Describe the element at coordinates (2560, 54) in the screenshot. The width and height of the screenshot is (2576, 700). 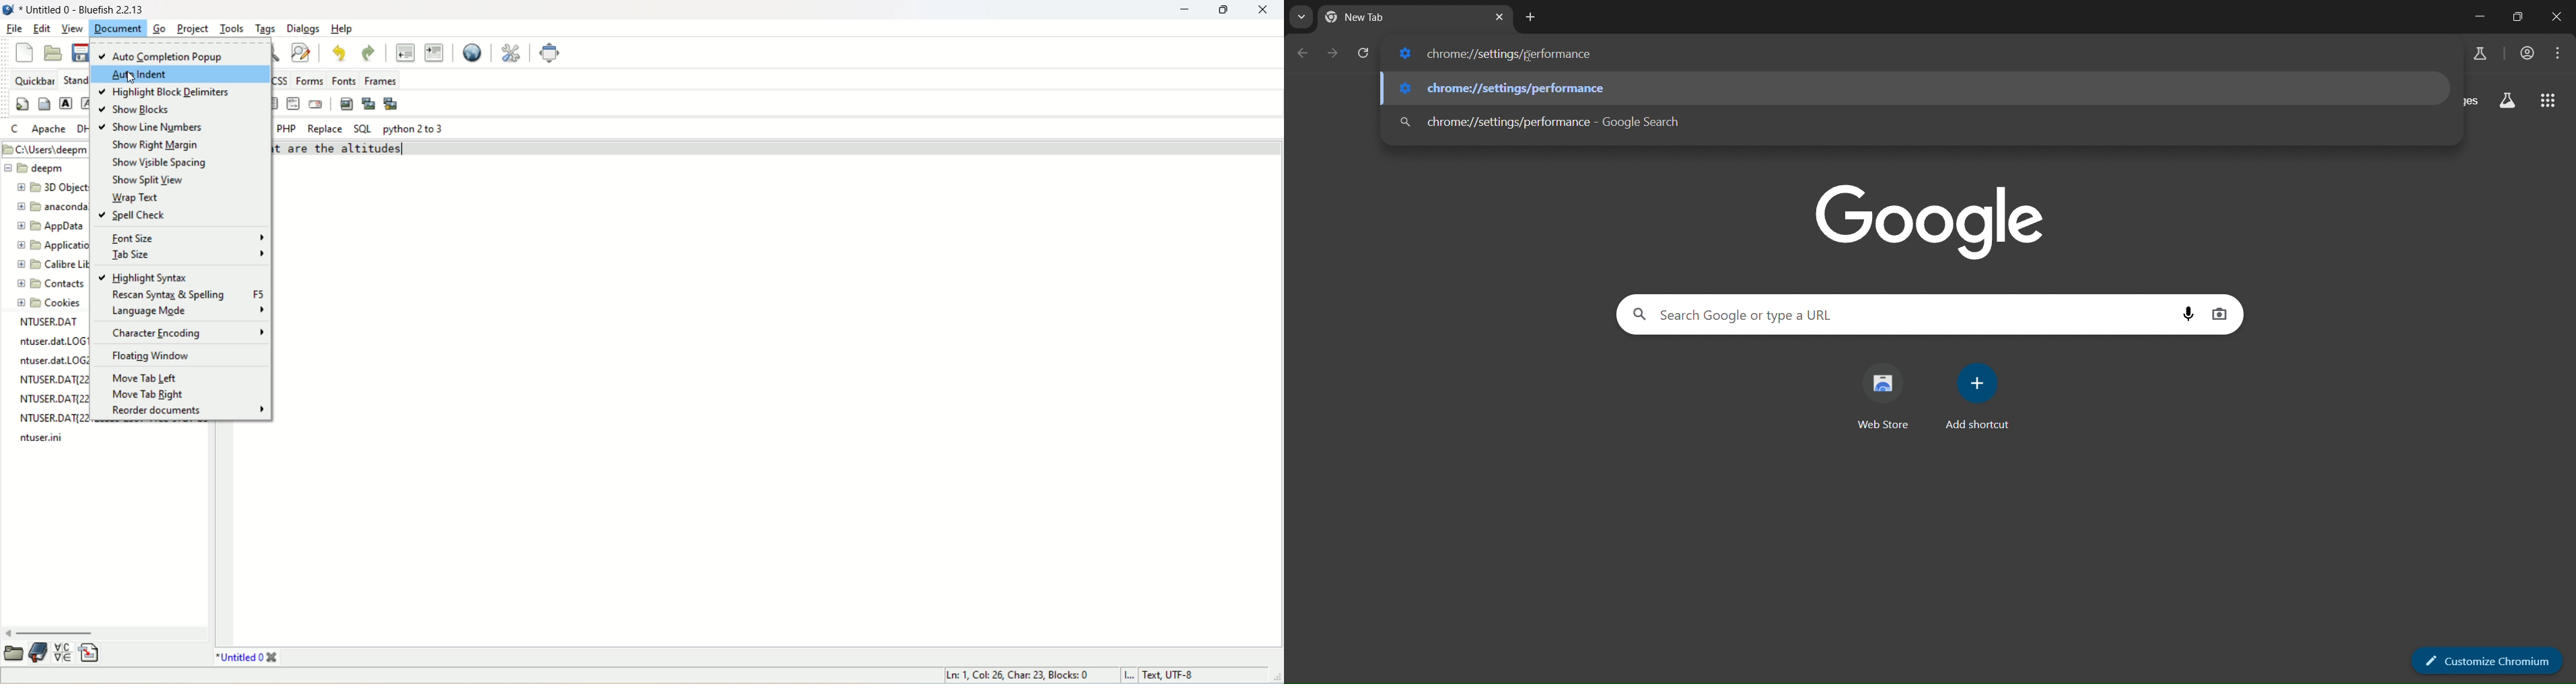
I see `menu` at that location.